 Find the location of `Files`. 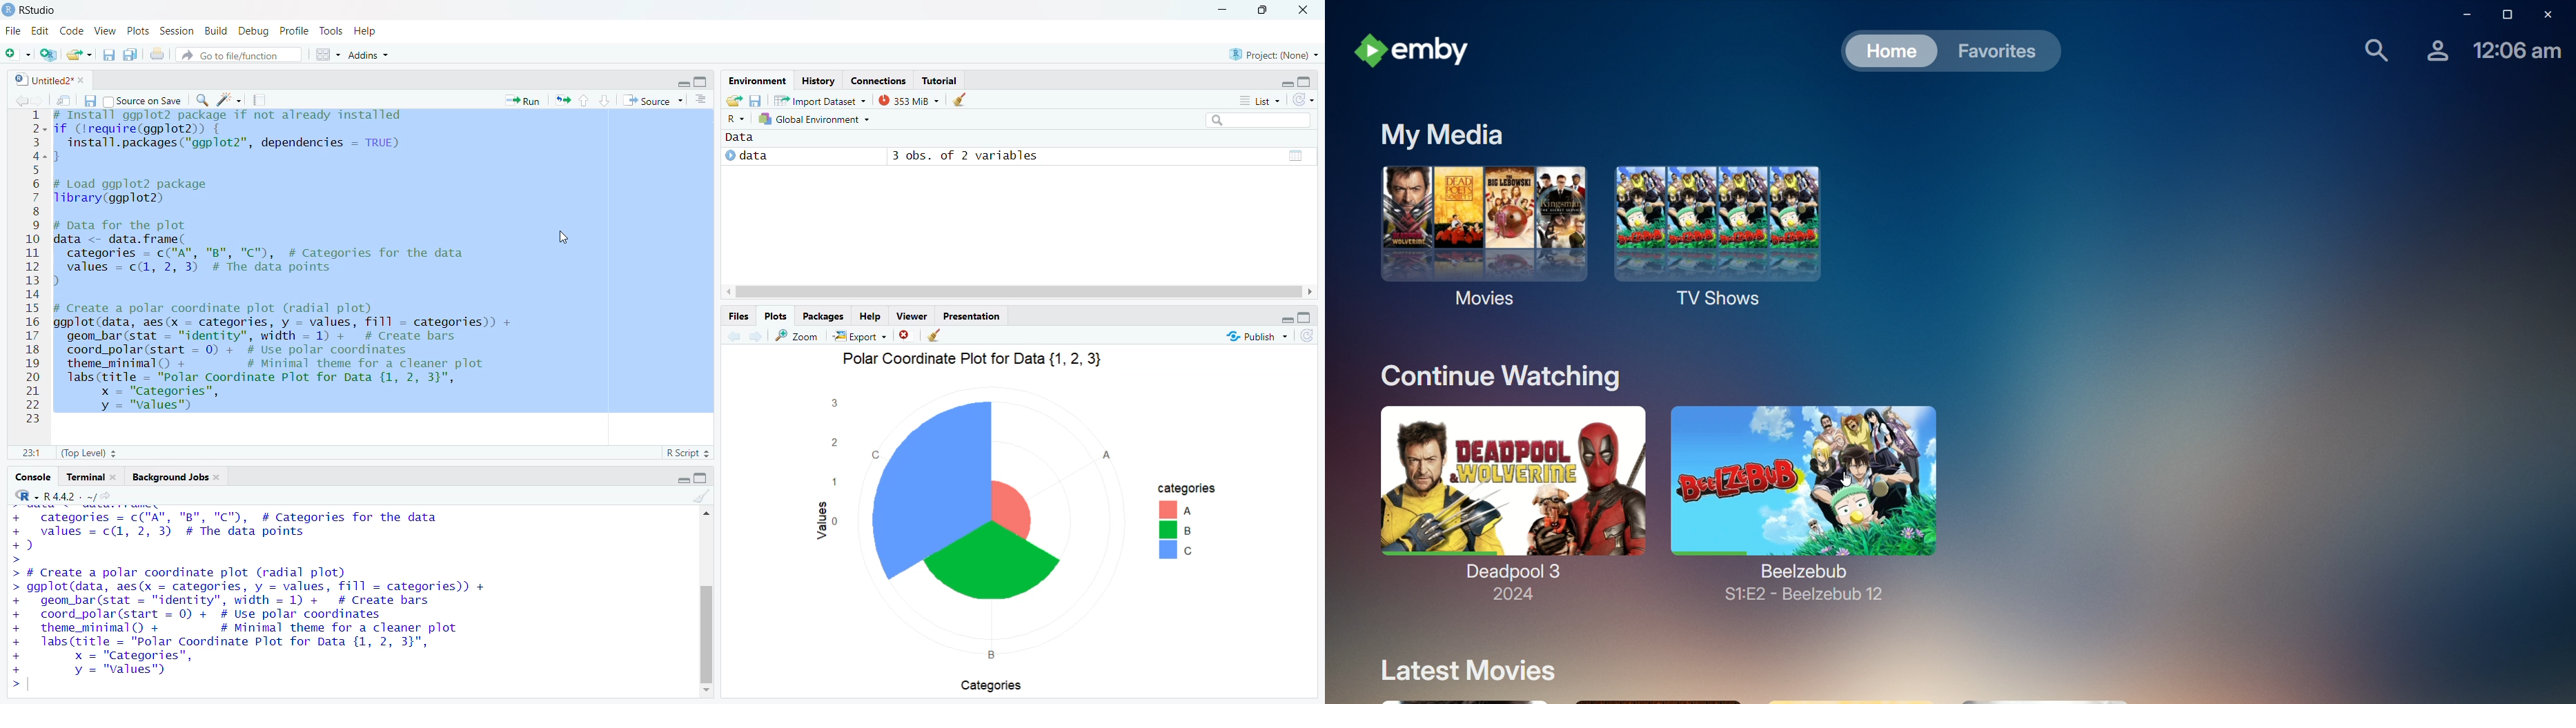

Files is located at coordinates (736, 316).